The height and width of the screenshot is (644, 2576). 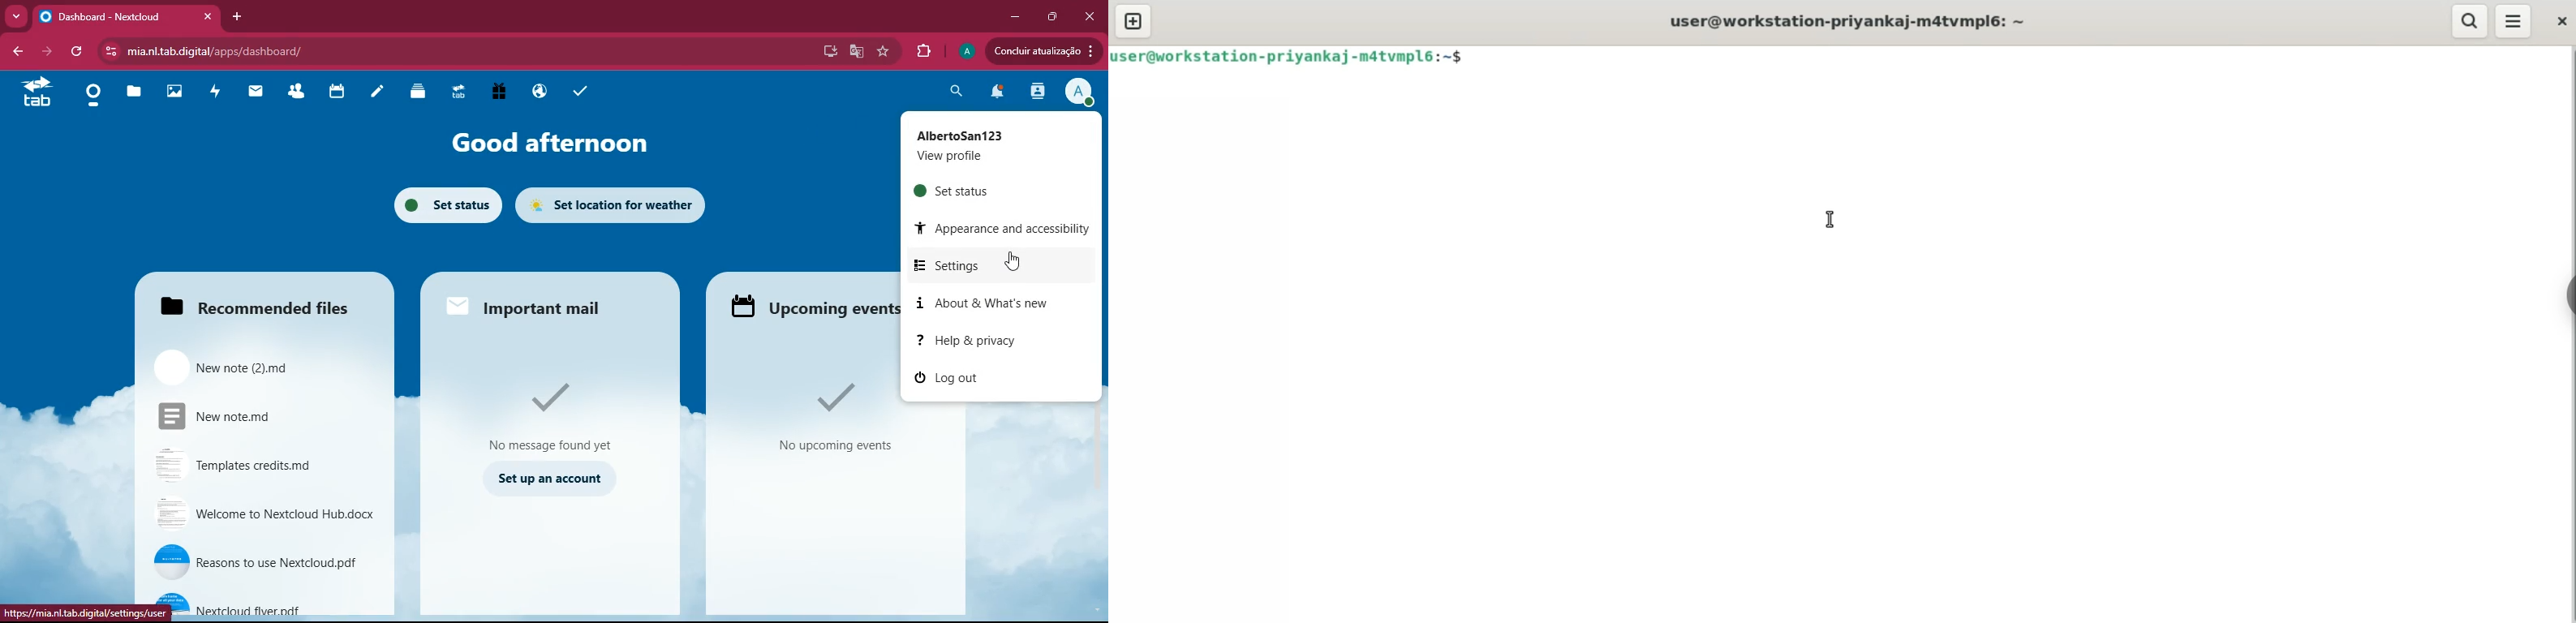 I want to click on cursor, so click(x=1830, y=220).